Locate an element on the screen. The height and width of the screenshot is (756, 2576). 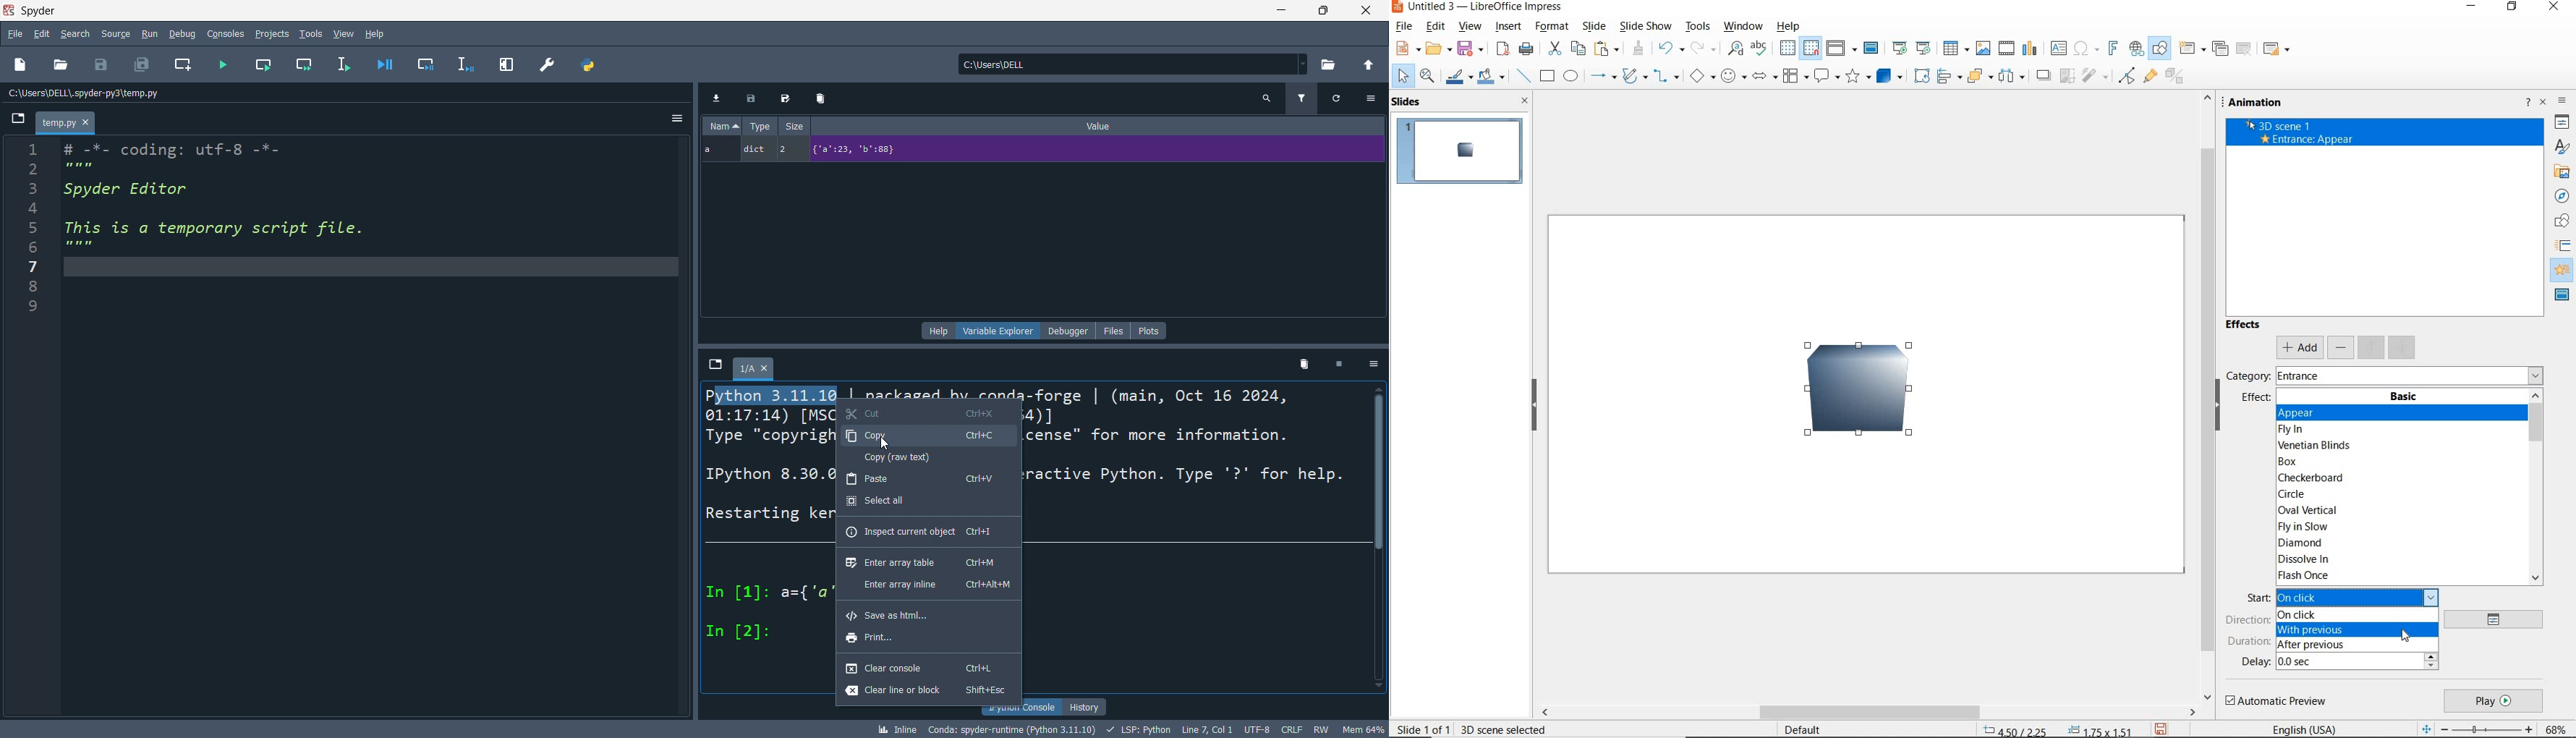
save is located at coordinates (103, 65).